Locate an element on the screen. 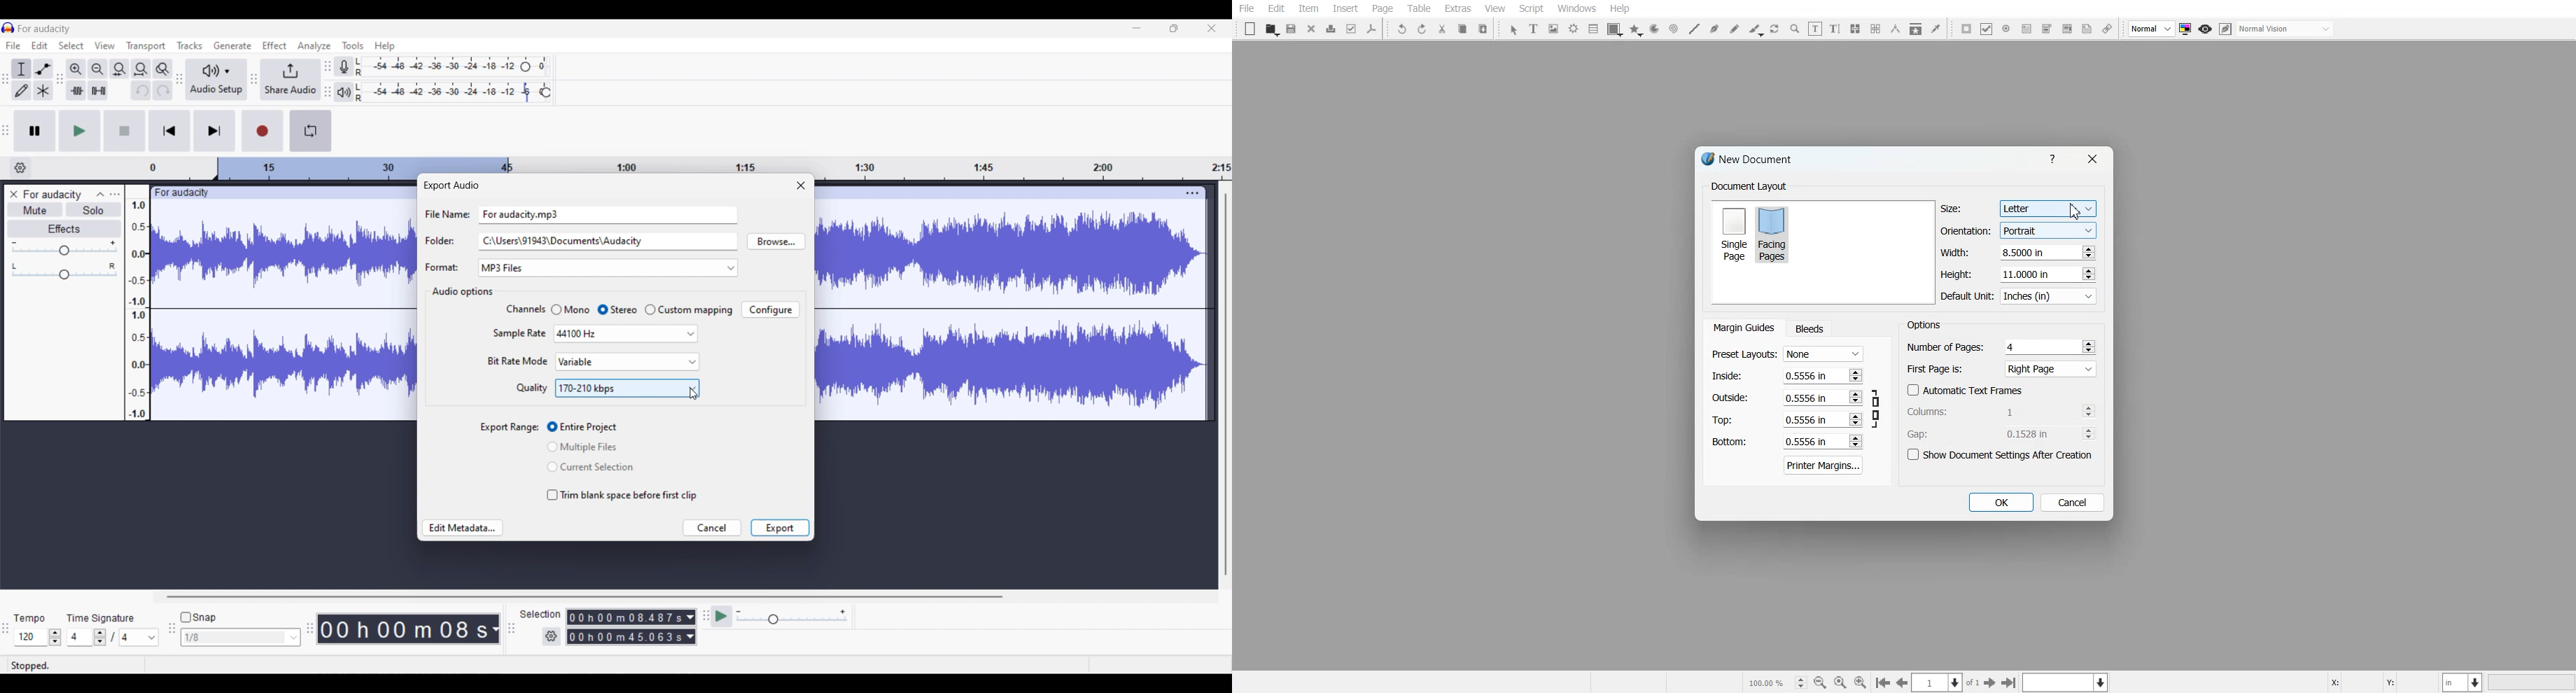 The image size is (2576, 700). Increase and decrease No.  is located at coordinates (1855, 420).